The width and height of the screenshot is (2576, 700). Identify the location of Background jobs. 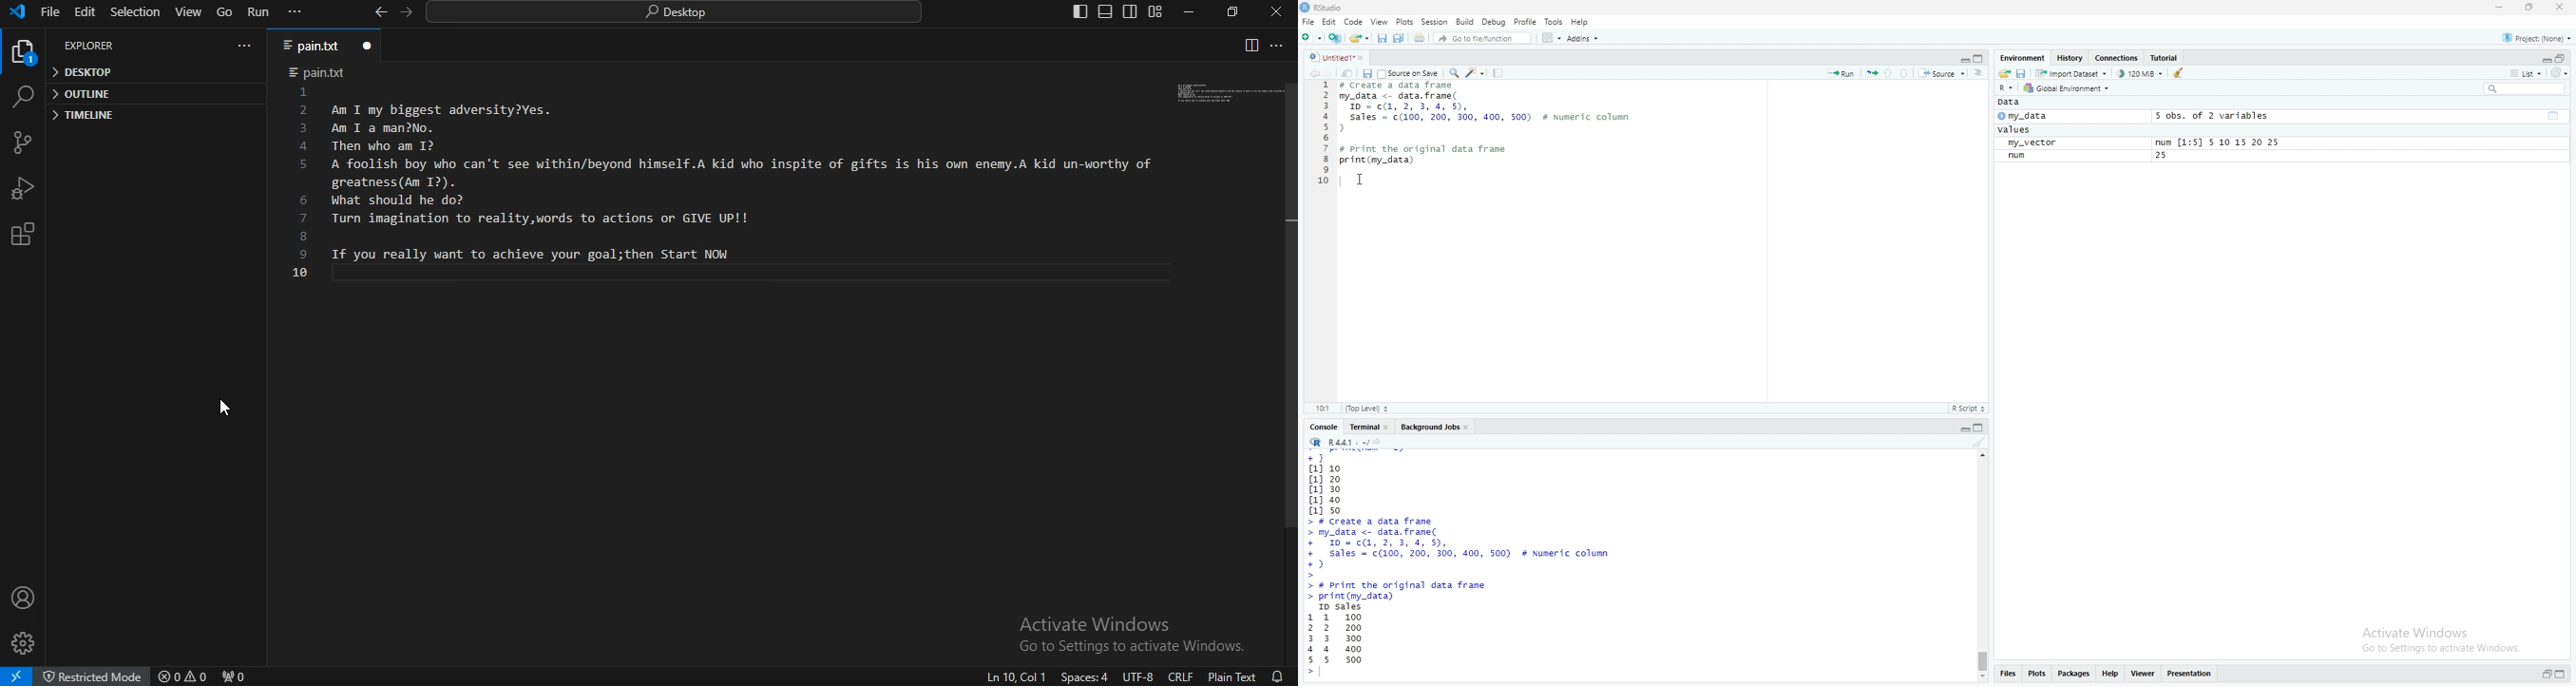
(1431, 428).